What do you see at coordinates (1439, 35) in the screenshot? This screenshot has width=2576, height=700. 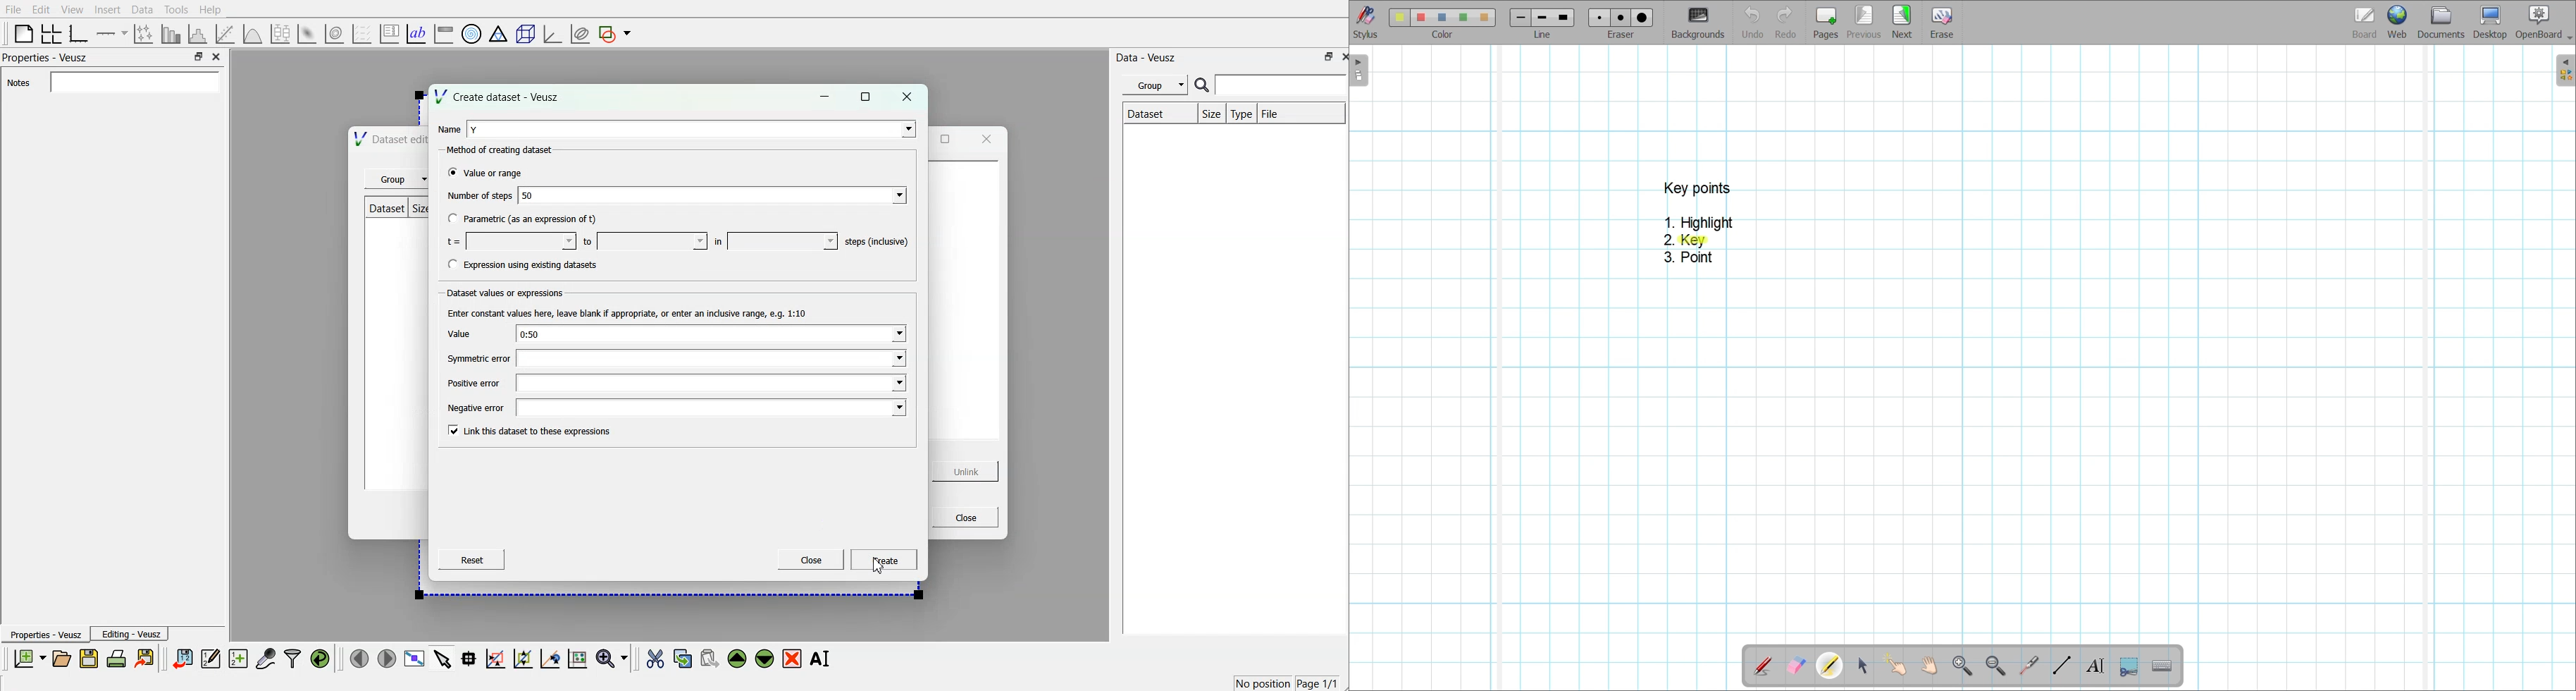 I see `color` at bounding box center [1439, 35].